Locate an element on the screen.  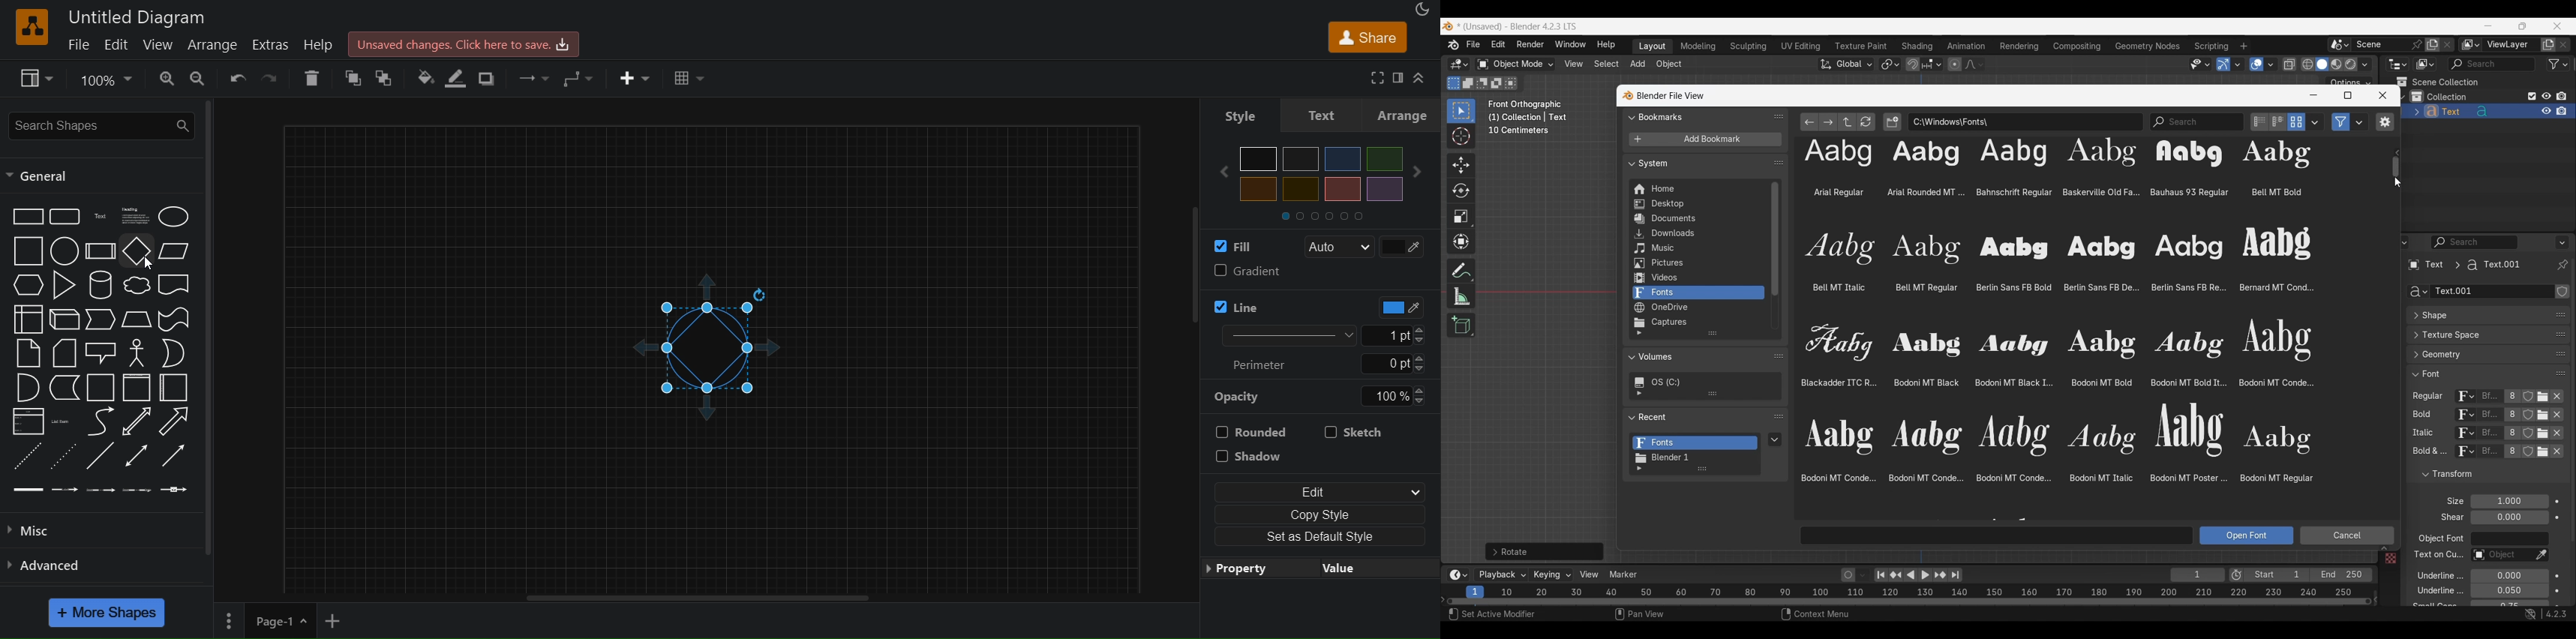
Decrease frames space is located at coordinates (2376, 599).